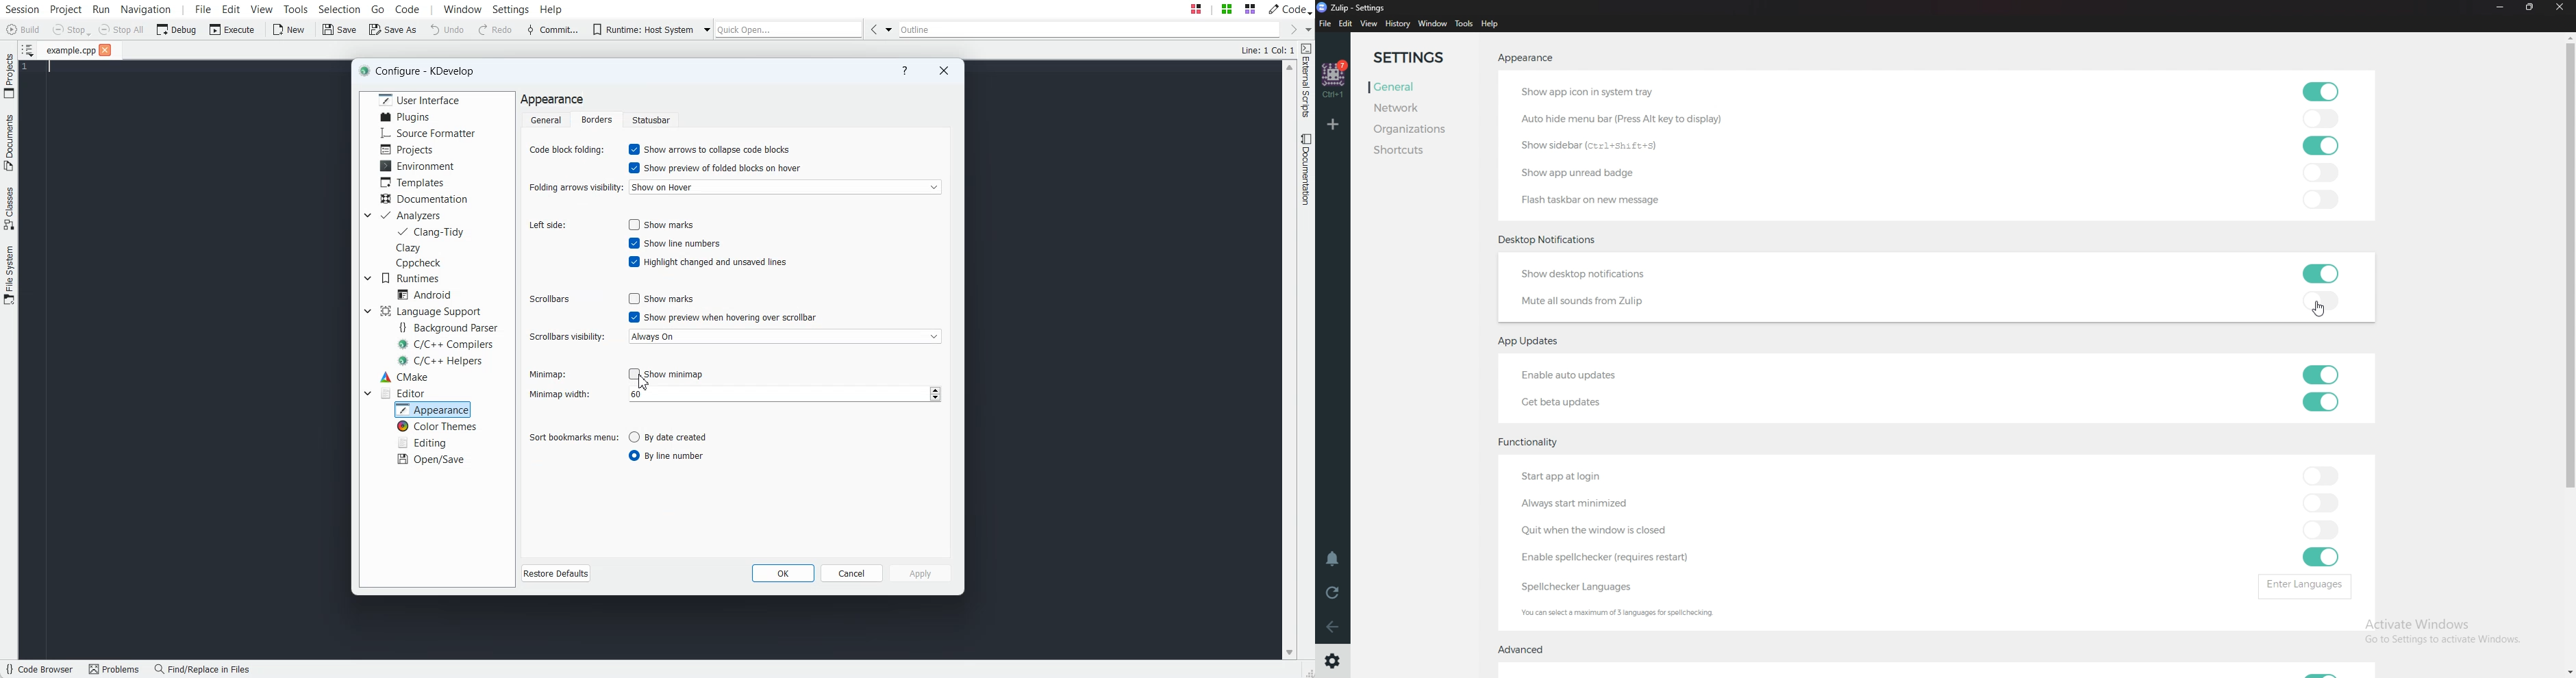 The height and width of the screenshot is (700, 2576). What do you see at coordinates (1628, 555) in the screenshot?
I see `Enable Spell Checker` at bounding box center [1628, 555].